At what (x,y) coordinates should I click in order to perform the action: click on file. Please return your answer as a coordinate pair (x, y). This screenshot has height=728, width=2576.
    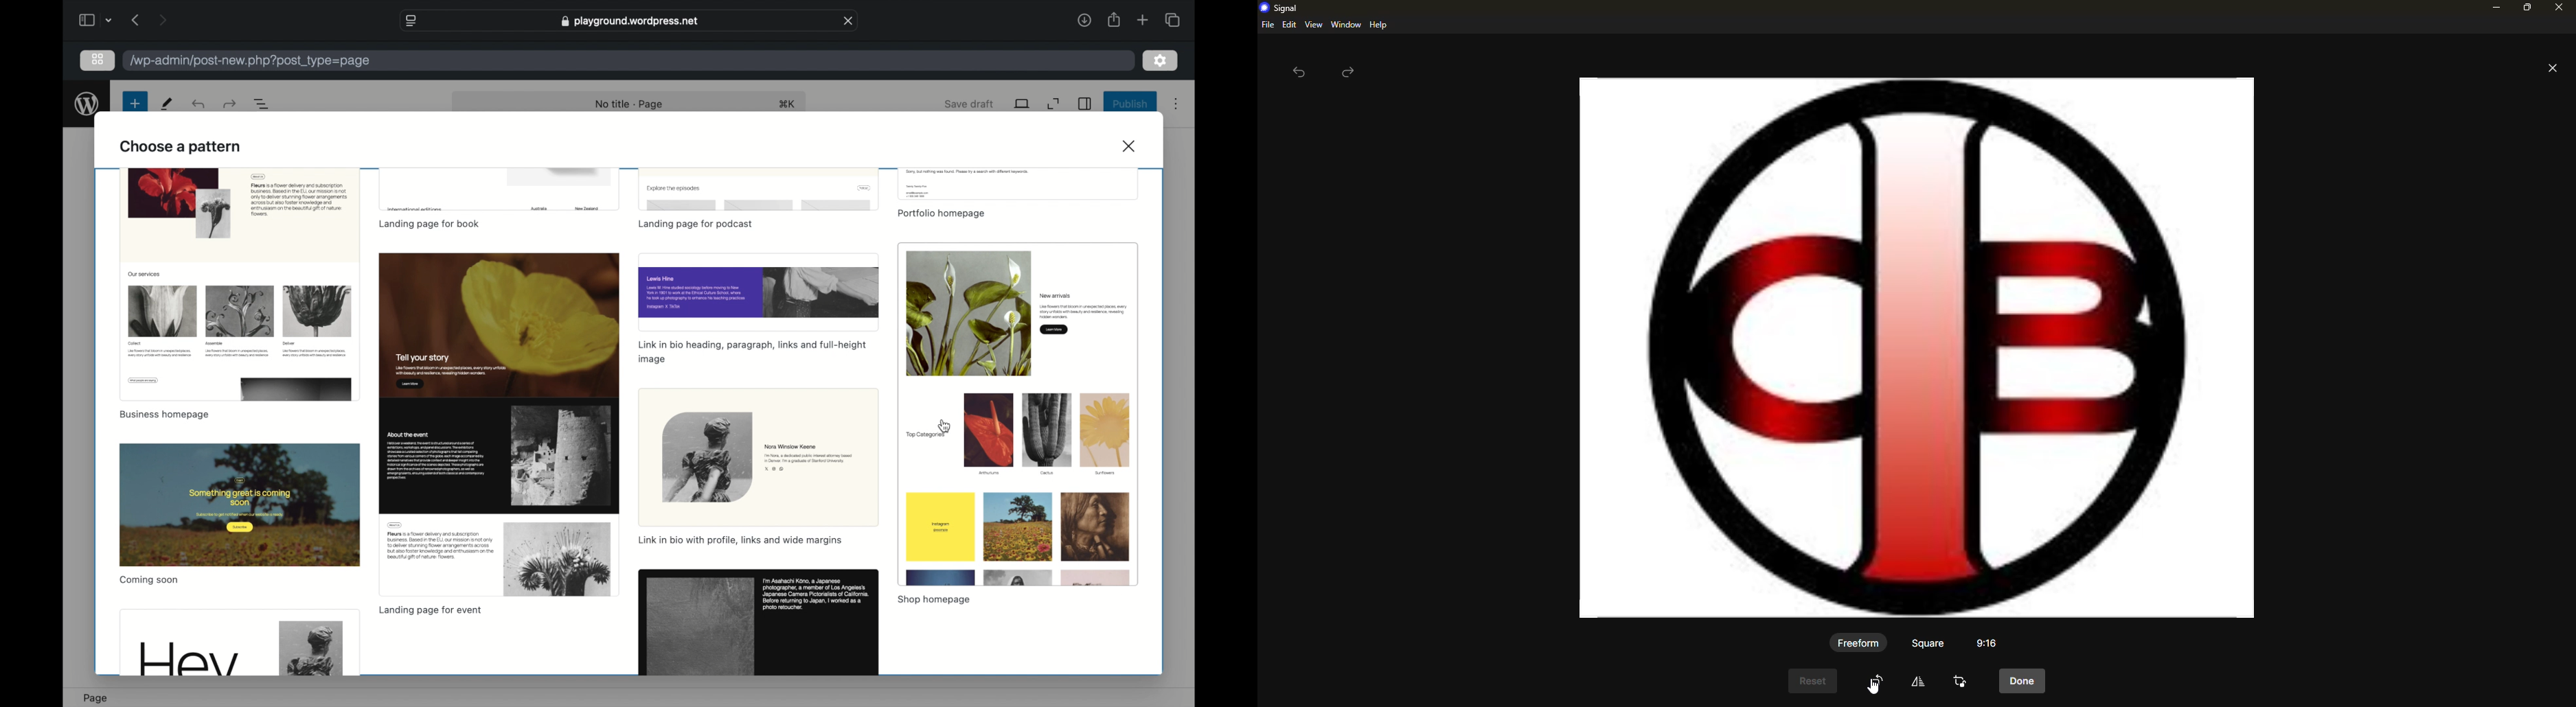
    Looking at the image, I should click on (1266, 25).